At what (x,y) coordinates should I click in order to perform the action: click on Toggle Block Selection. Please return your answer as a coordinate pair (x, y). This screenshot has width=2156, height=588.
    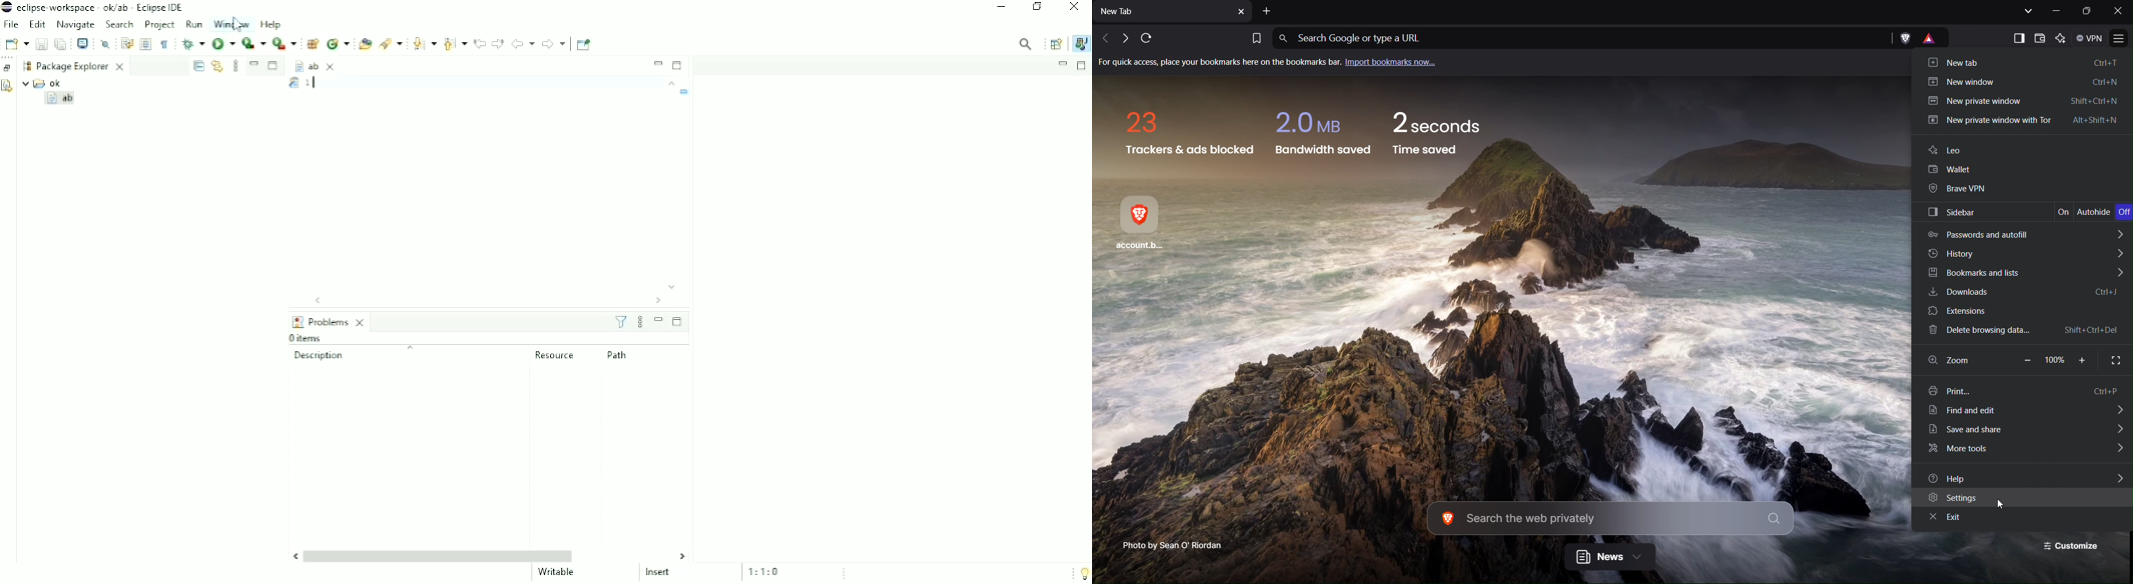
    Looking at the image, I should click on (146, 44).